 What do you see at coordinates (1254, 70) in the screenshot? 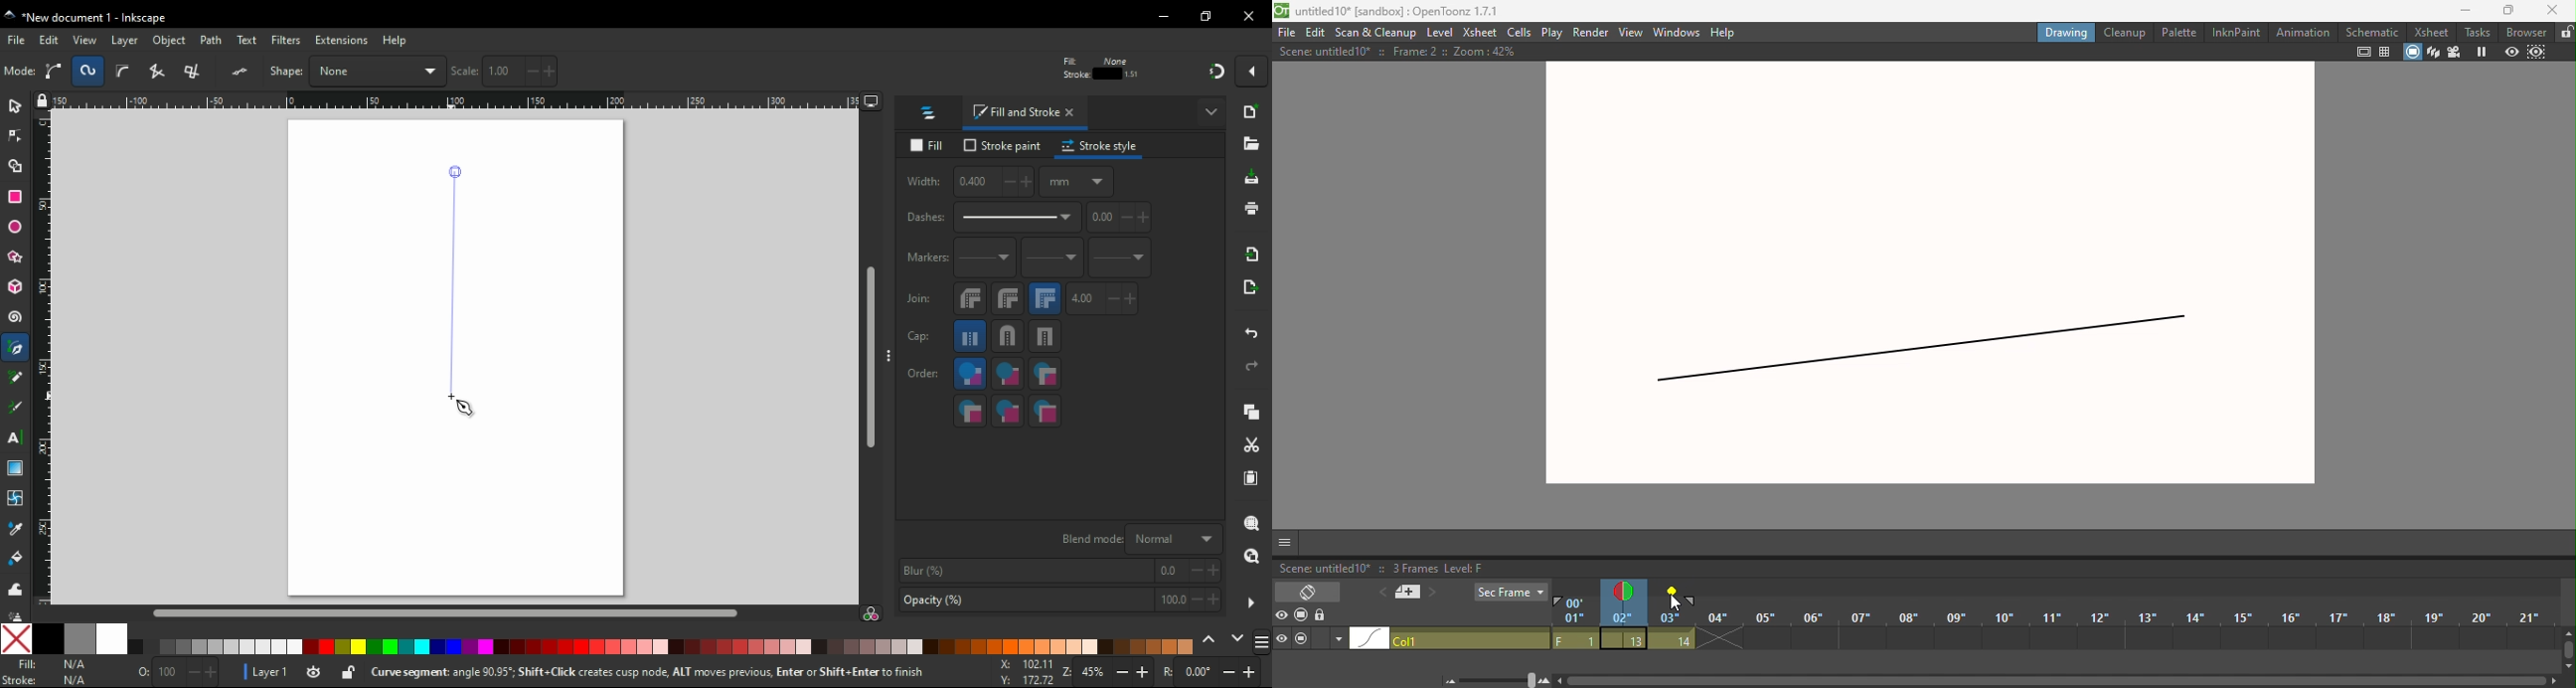
I see `snap options` at bounding box center [1254, 70].